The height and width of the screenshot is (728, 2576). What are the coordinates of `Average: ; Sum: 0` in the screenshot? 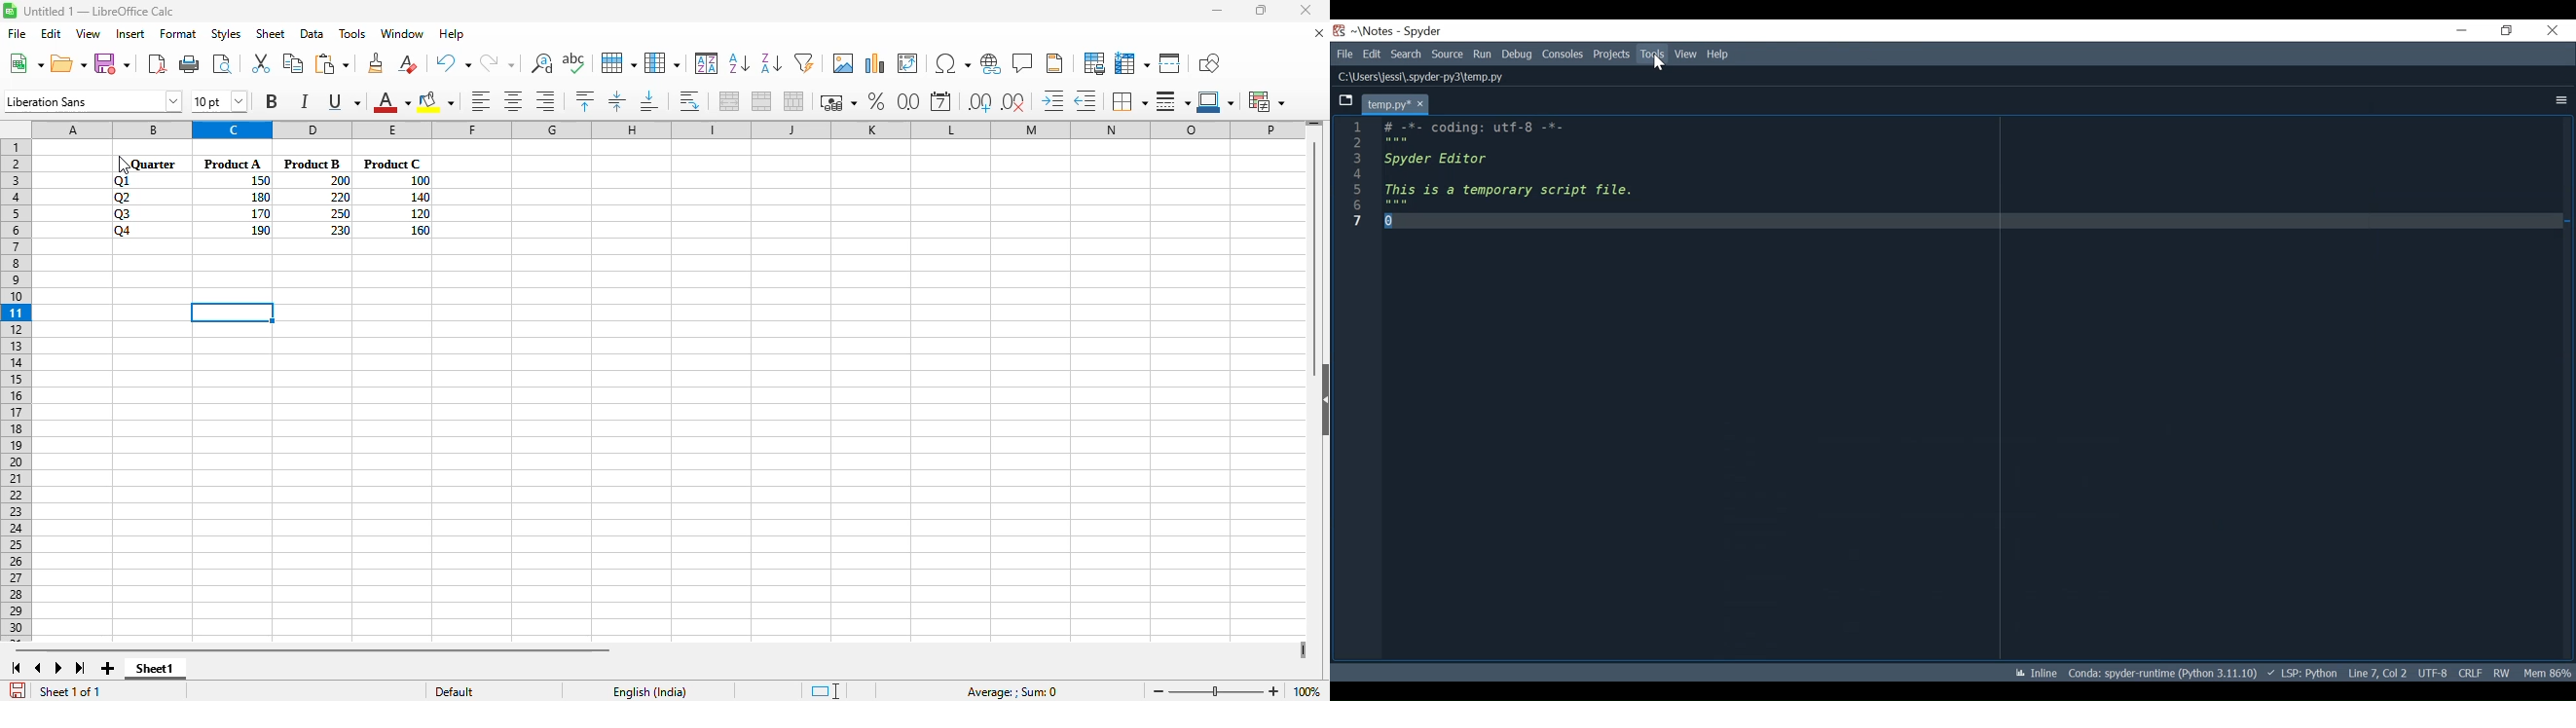 It's located at (1010, 691).